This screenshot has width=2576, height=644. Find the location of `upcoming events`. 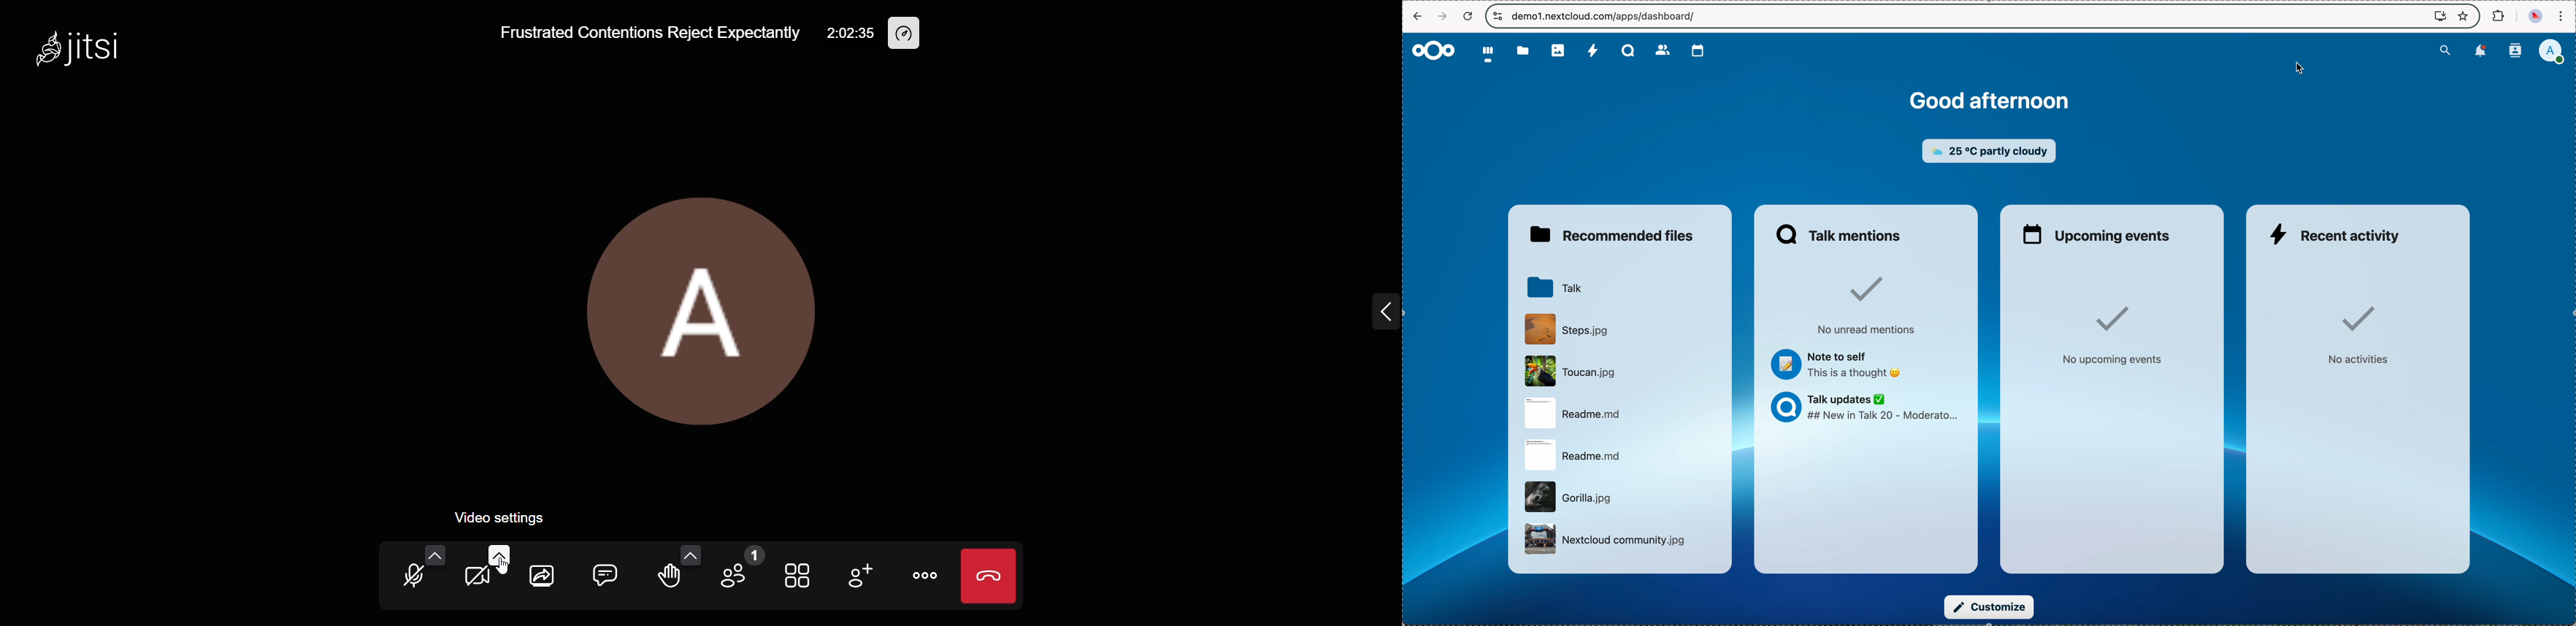

upcoming events is located at coordinates (2106, 233).